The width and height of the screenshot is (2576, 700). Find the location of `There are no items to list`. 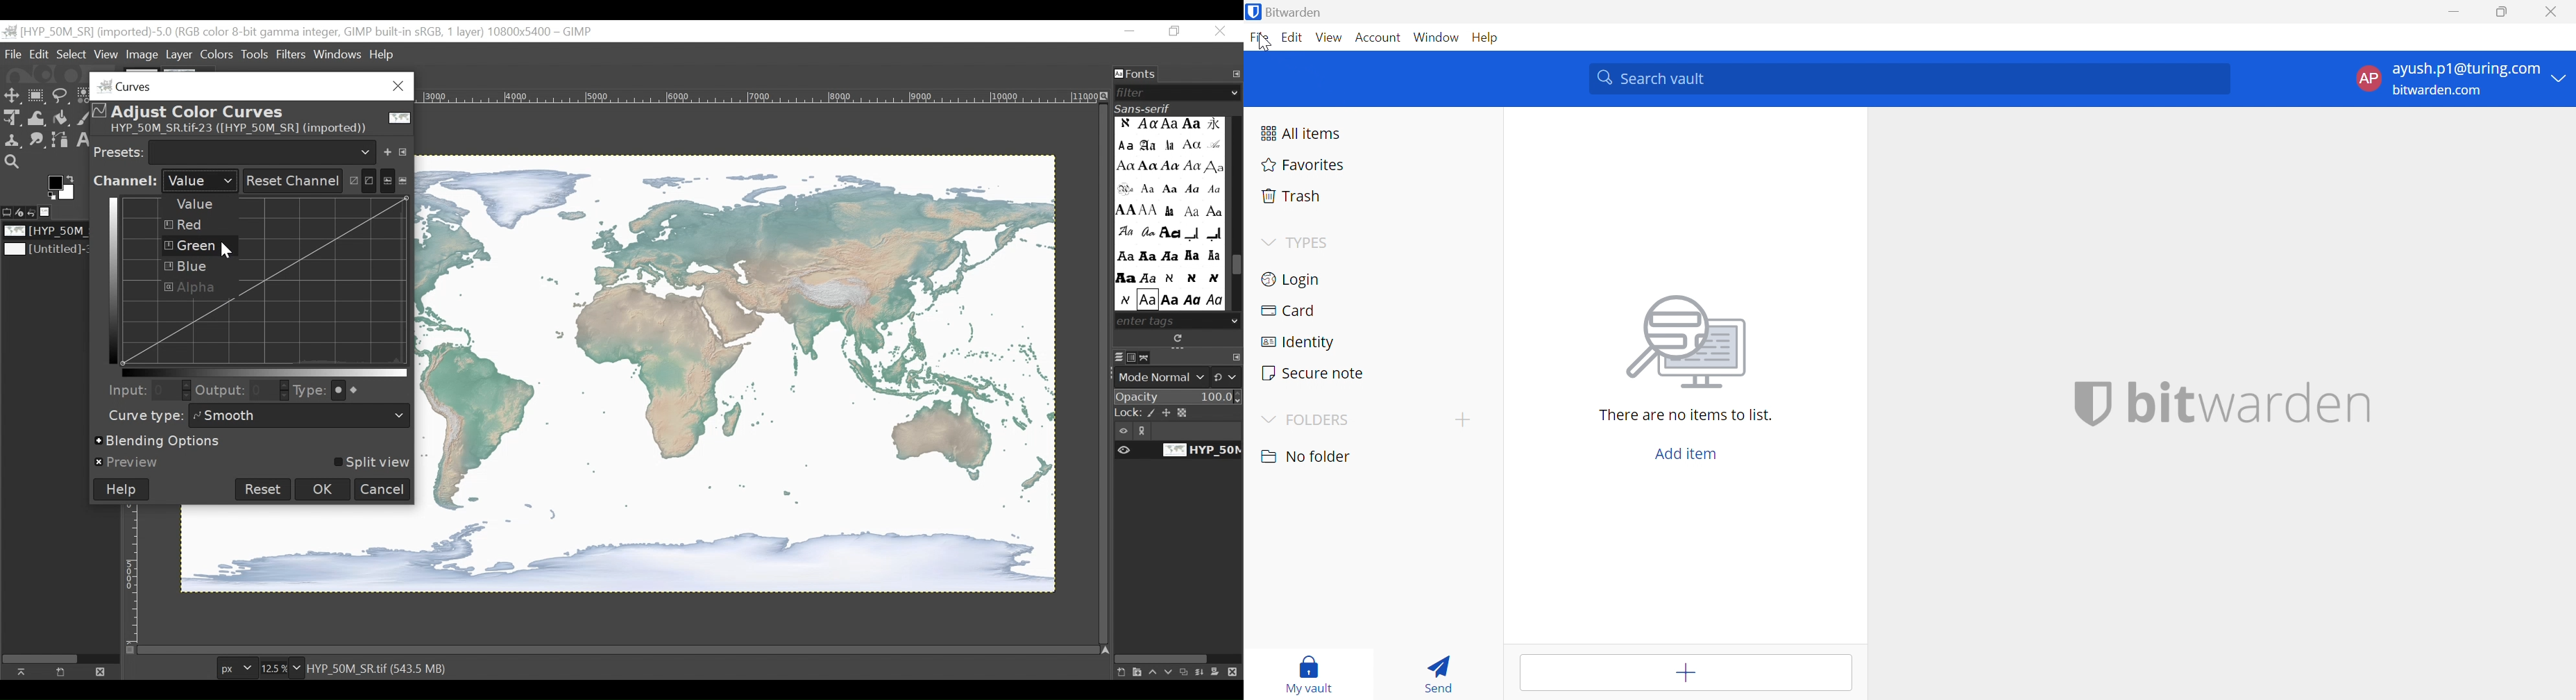

There are no items to list is located at coordinates (1684, 415).